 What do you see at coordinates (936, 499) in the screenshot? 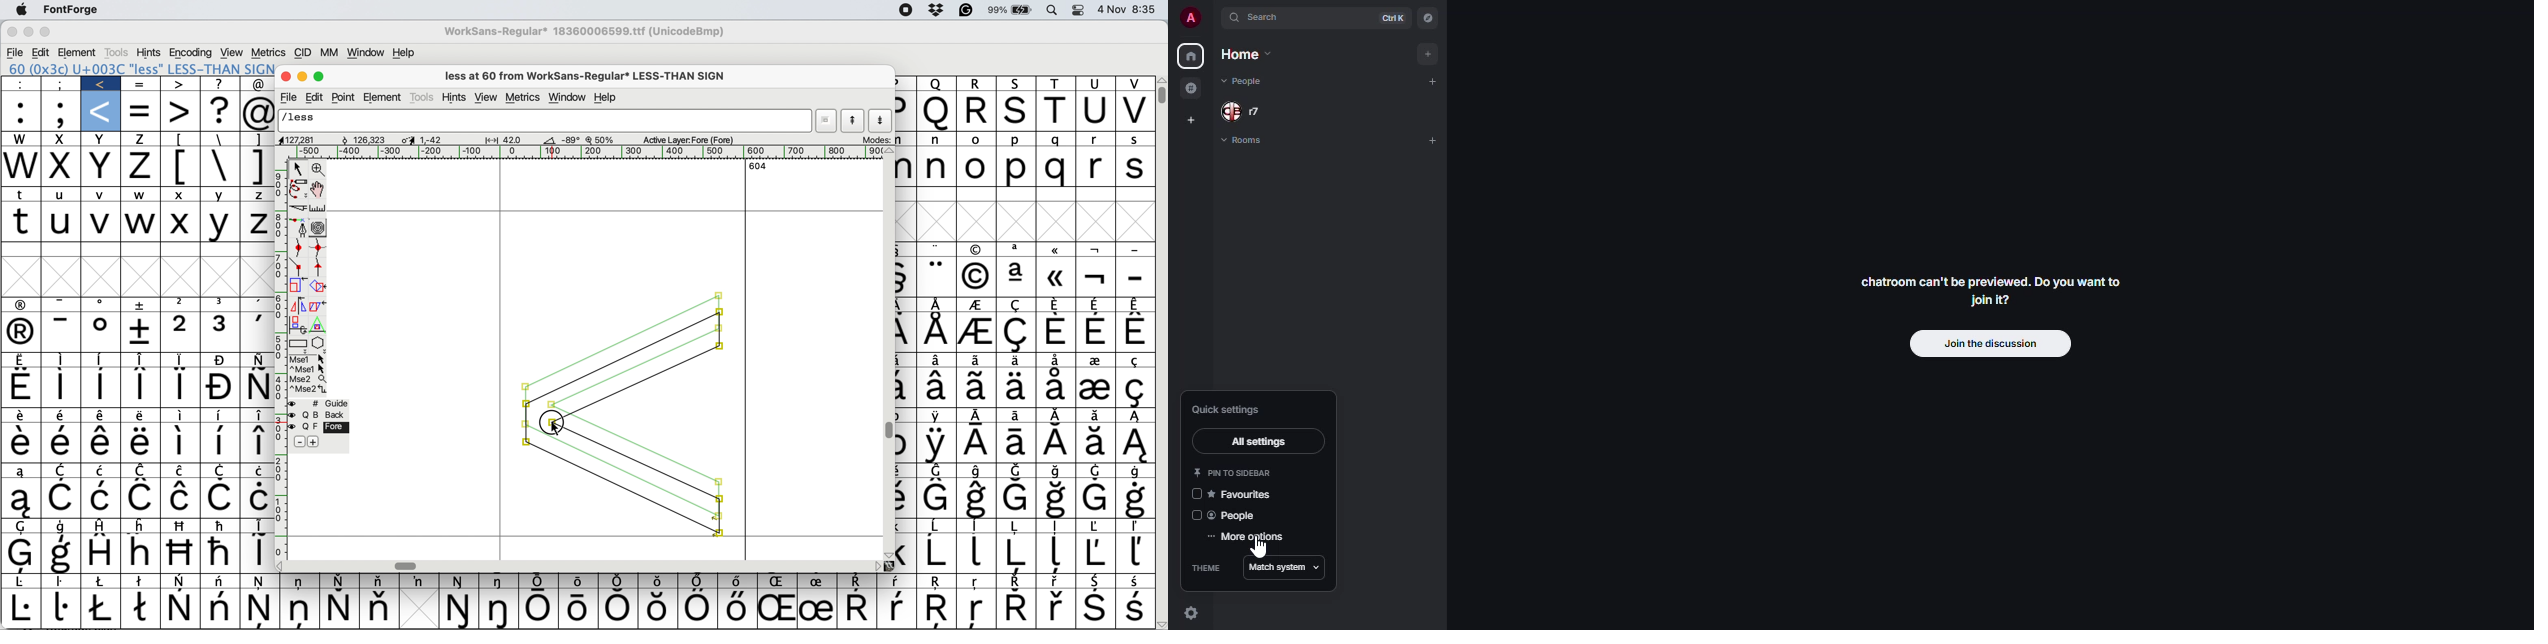
I see `Symbol` at bounding box center [936, 499].